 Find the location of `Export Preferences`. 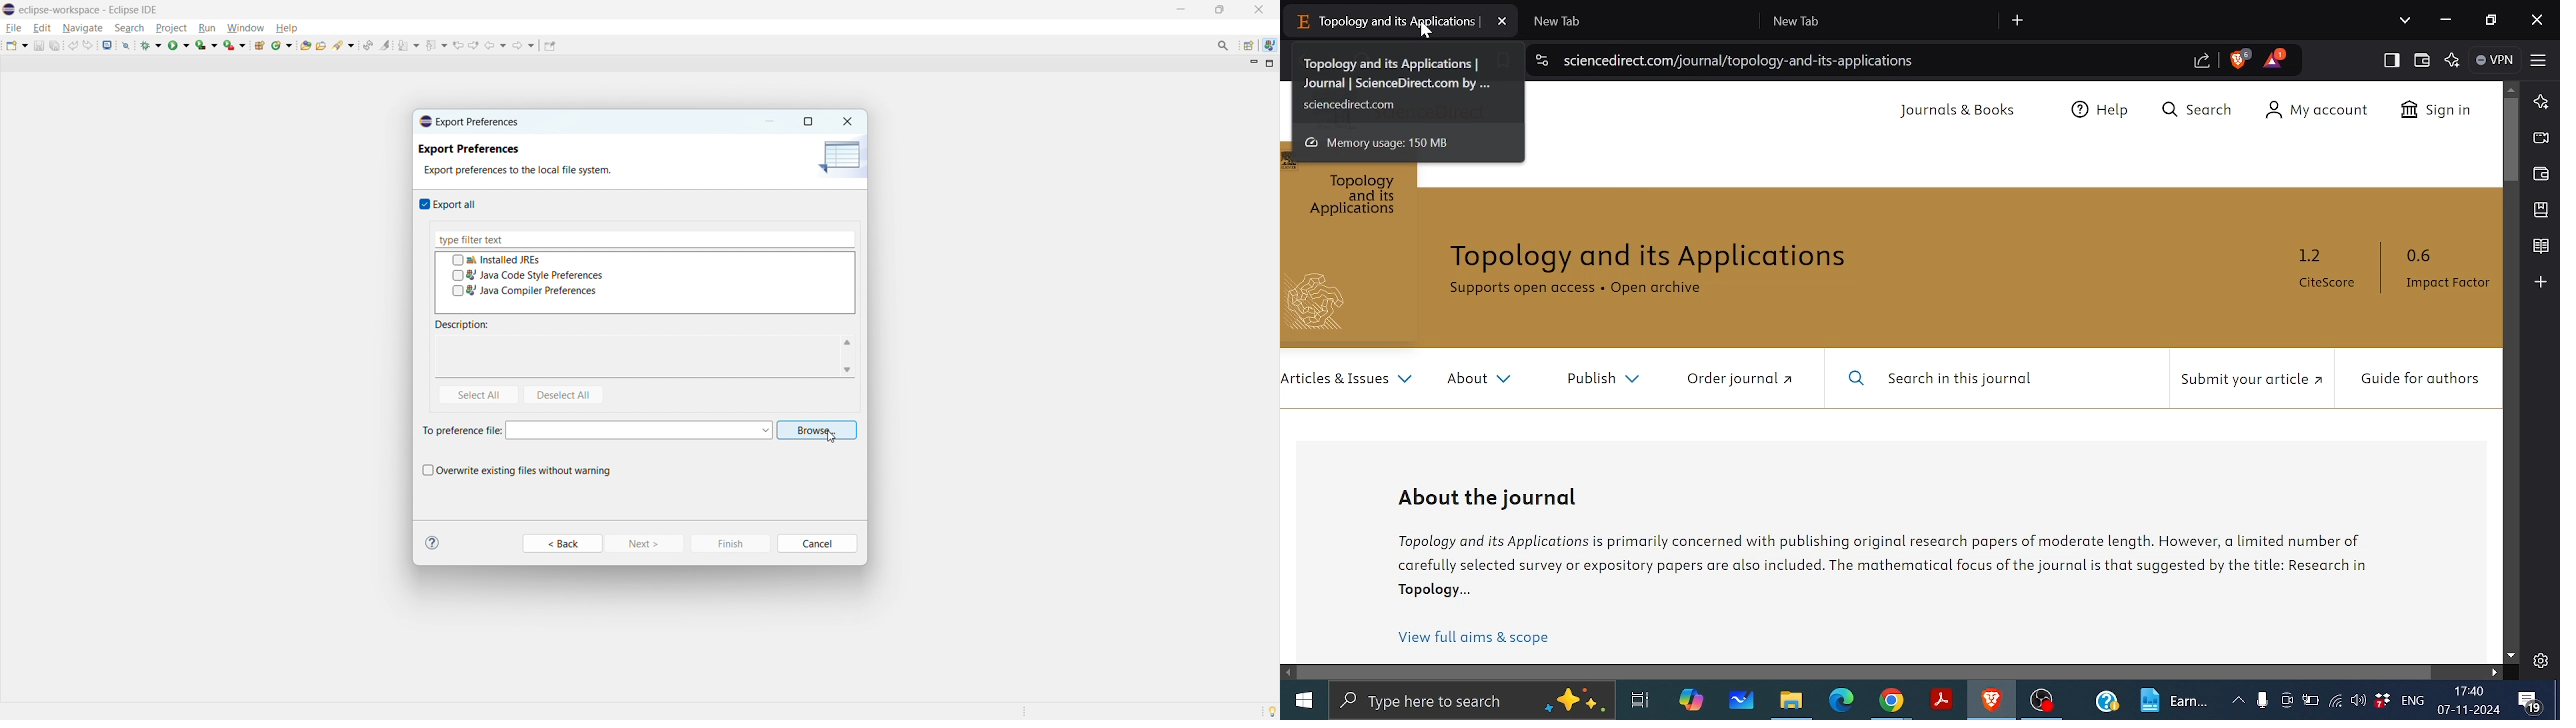

Export Preferences is located at coordinates (481, 118).